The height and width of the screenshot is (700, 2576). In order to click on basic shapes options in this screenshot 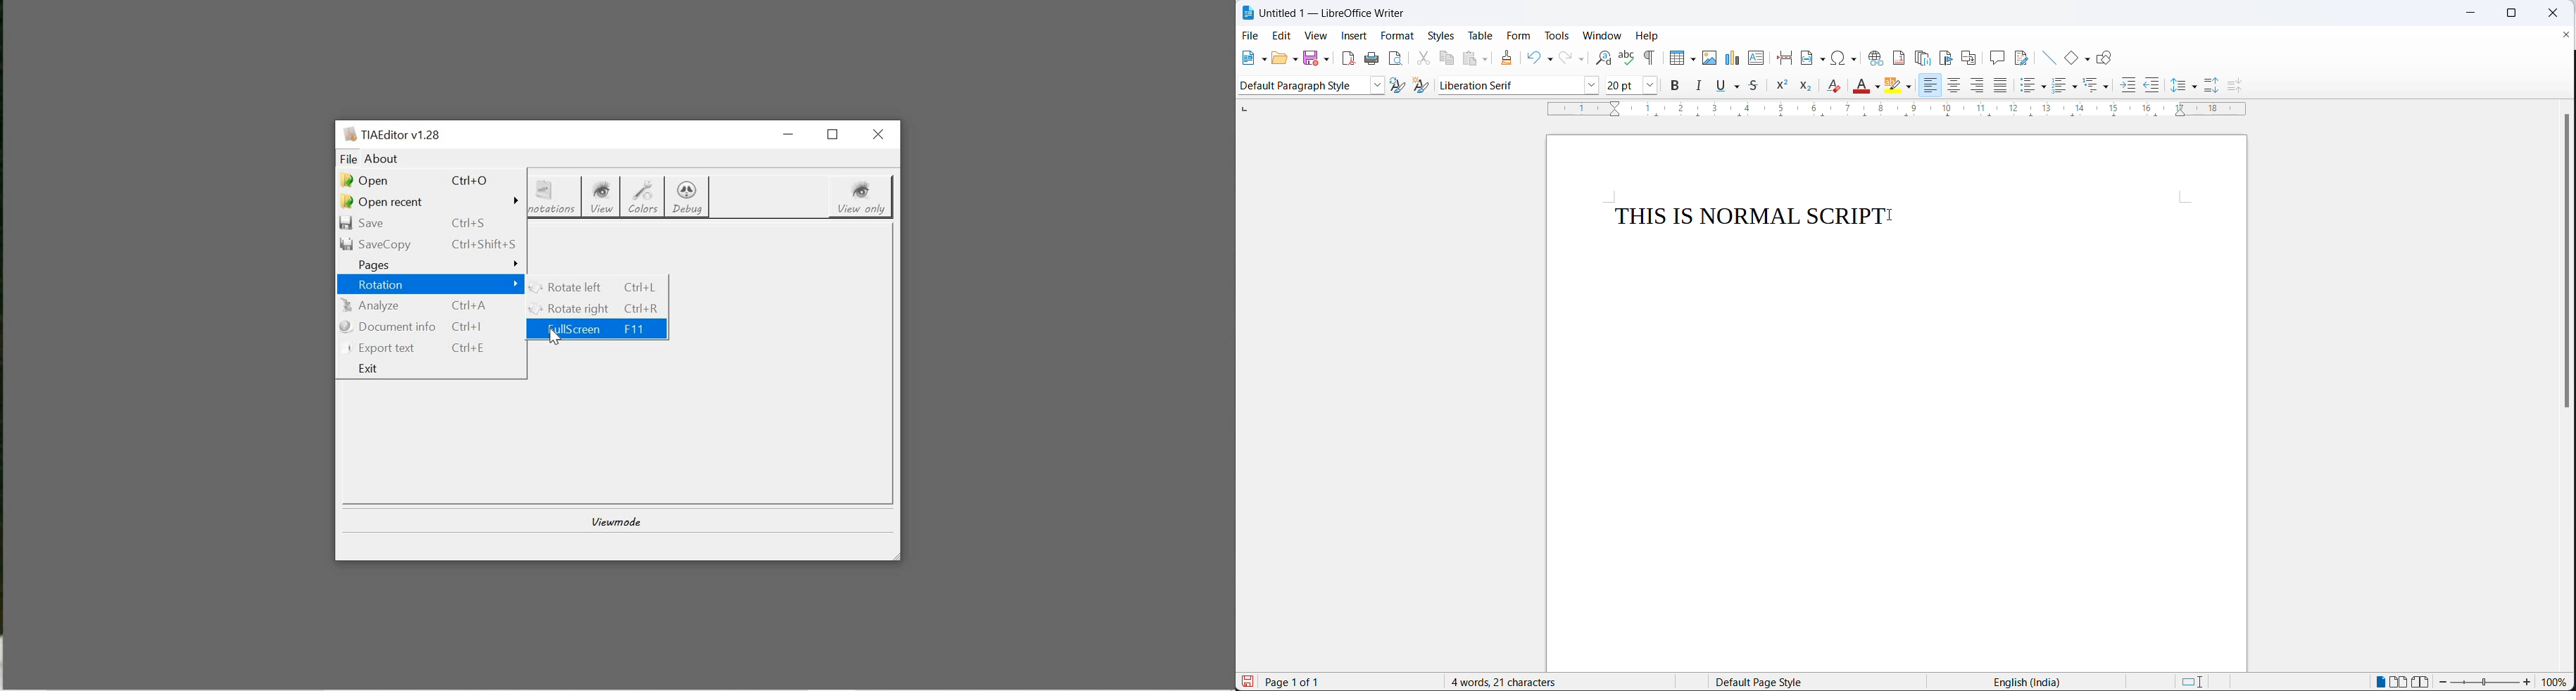, I will do `click(2085, 57)`.